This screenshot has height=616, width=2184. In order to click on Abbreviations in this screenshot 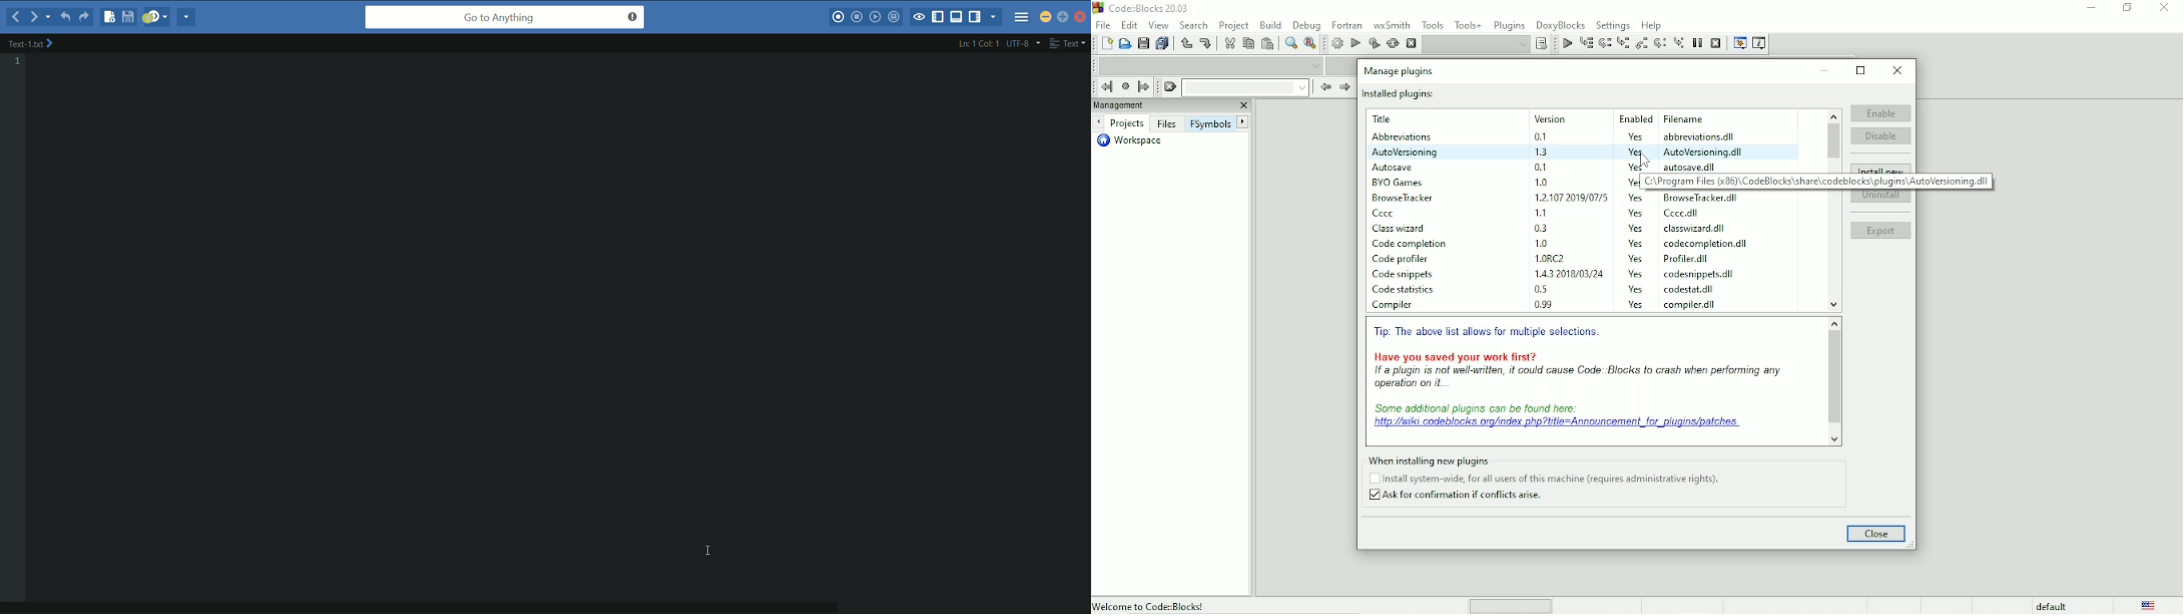, I will do `click(1399, 137)`.